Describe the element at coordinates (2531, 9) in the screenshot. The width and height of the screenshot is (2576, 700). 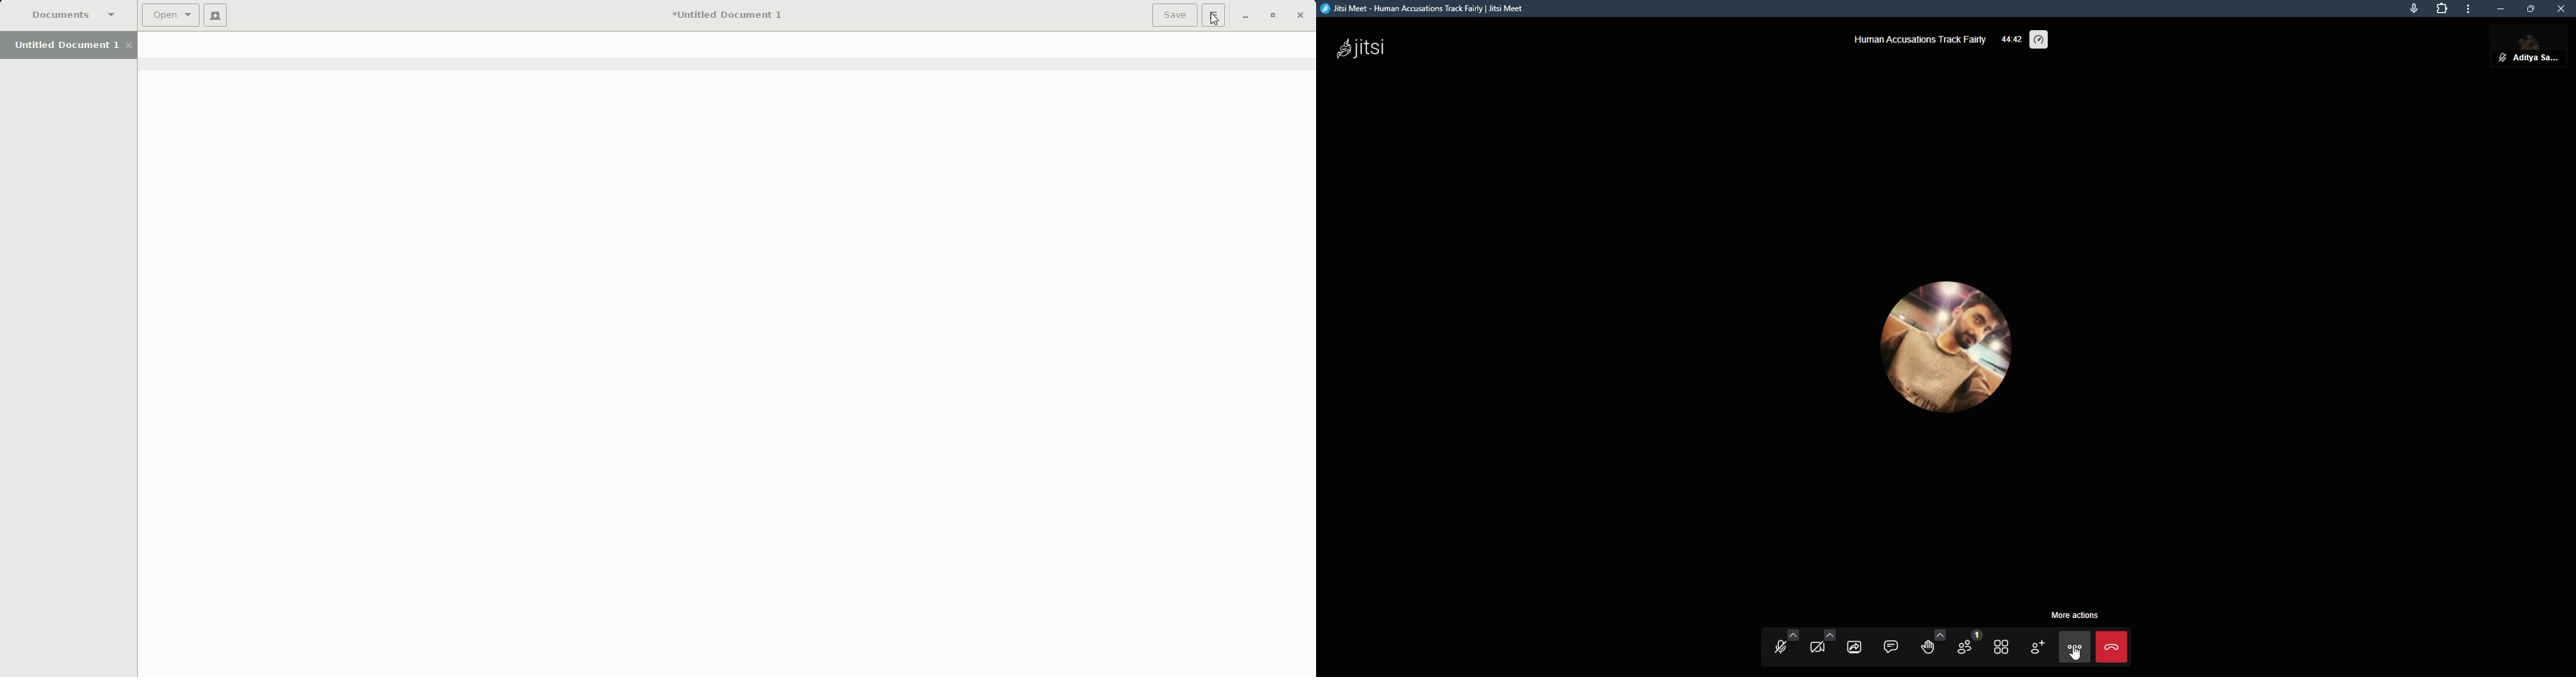
I see `maximize` at that location.